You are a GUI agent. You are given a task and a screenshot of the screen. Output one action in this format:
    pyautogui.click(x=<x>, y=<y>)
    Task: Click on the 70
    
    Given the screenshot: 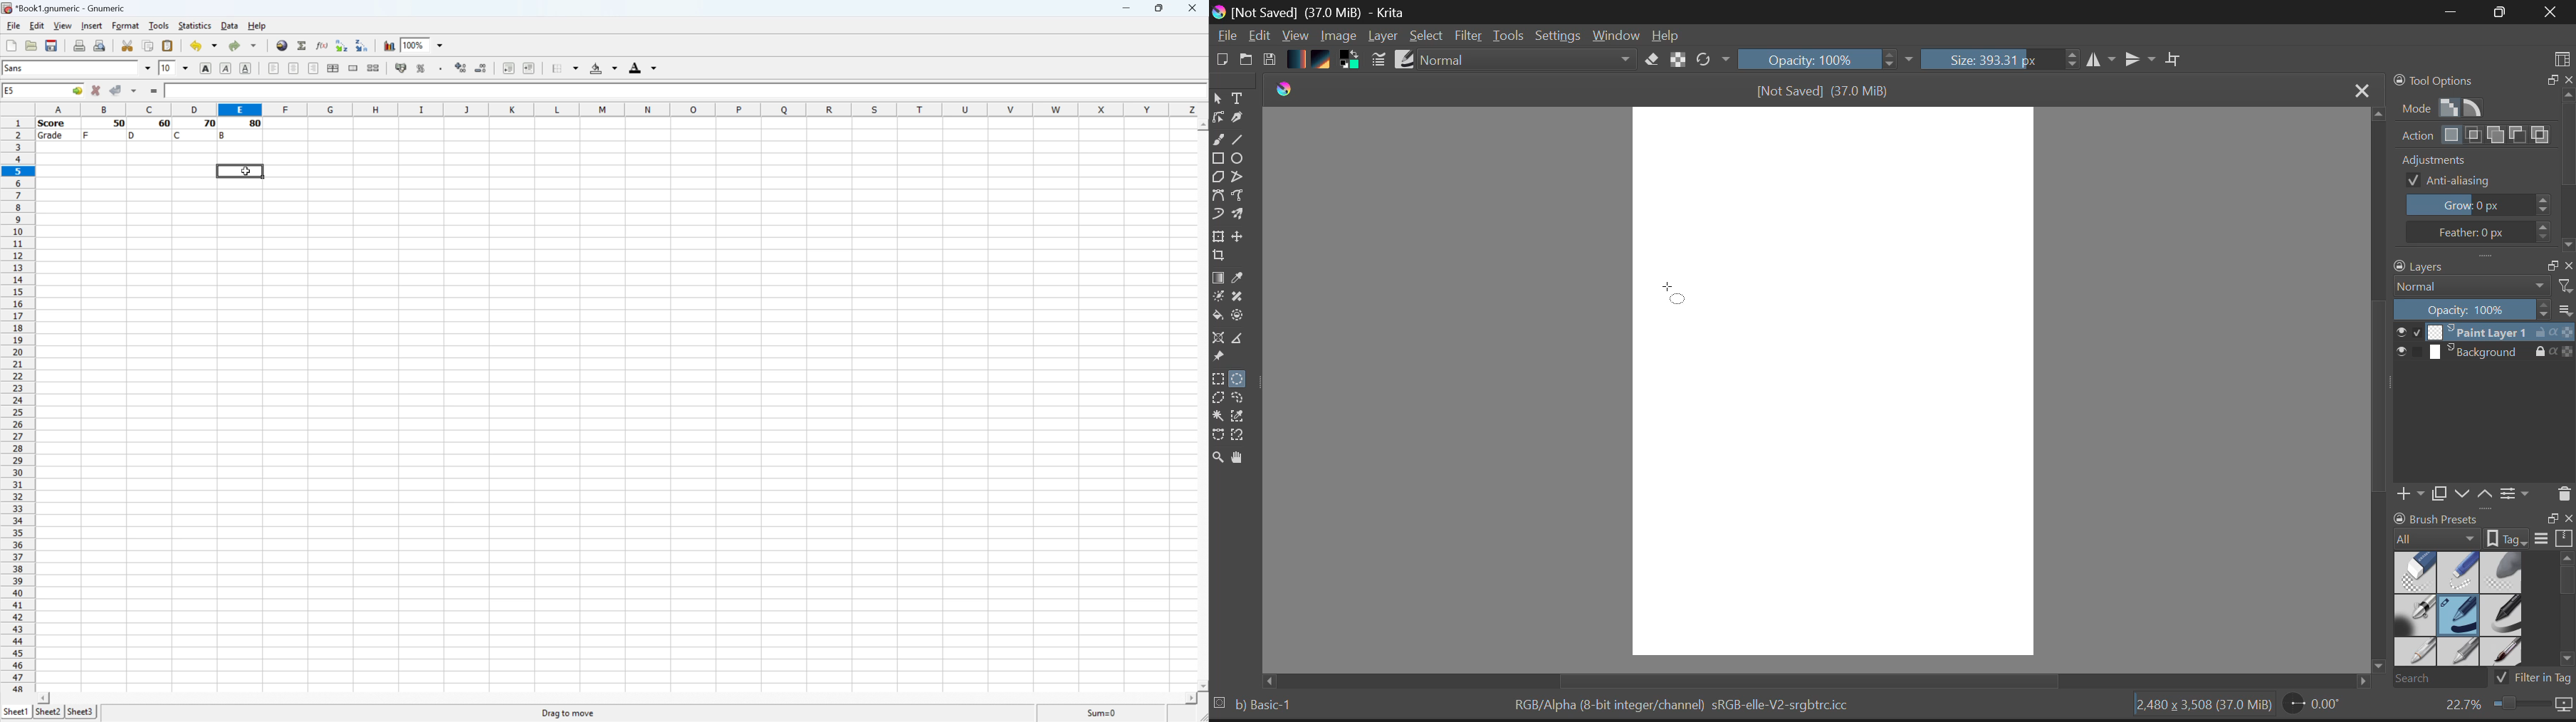 What is the action you would take?
    pyautogui.click(x=207, y=124)
    